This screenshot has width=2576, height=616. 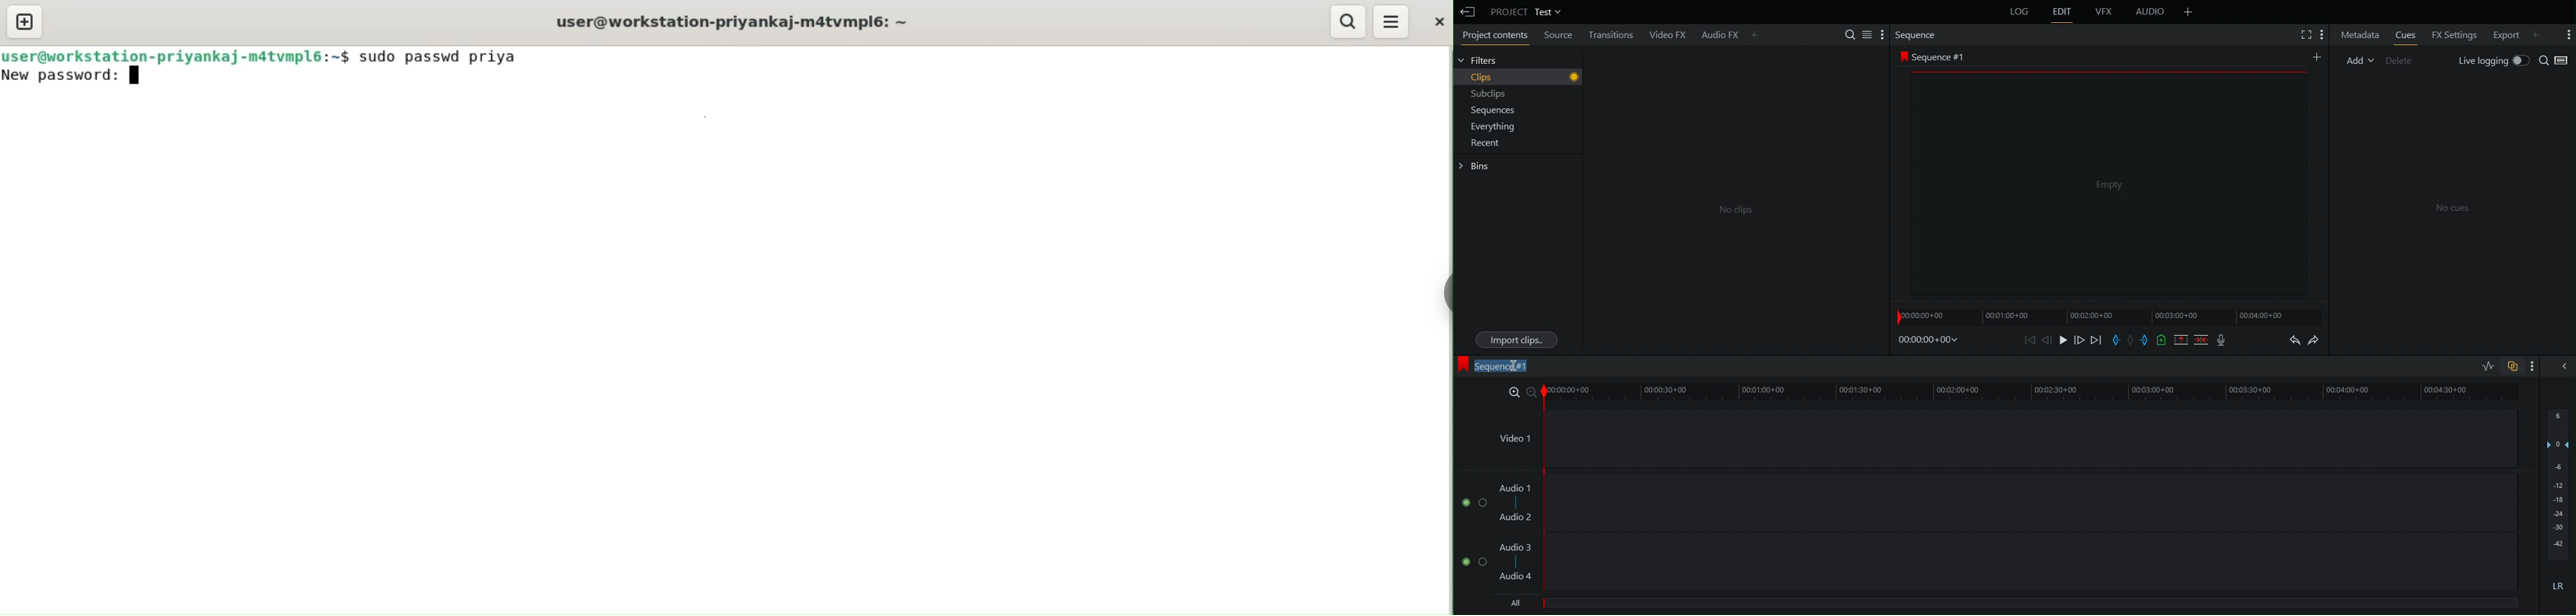 I want to click on Cues, so click(x=2405, y=33).